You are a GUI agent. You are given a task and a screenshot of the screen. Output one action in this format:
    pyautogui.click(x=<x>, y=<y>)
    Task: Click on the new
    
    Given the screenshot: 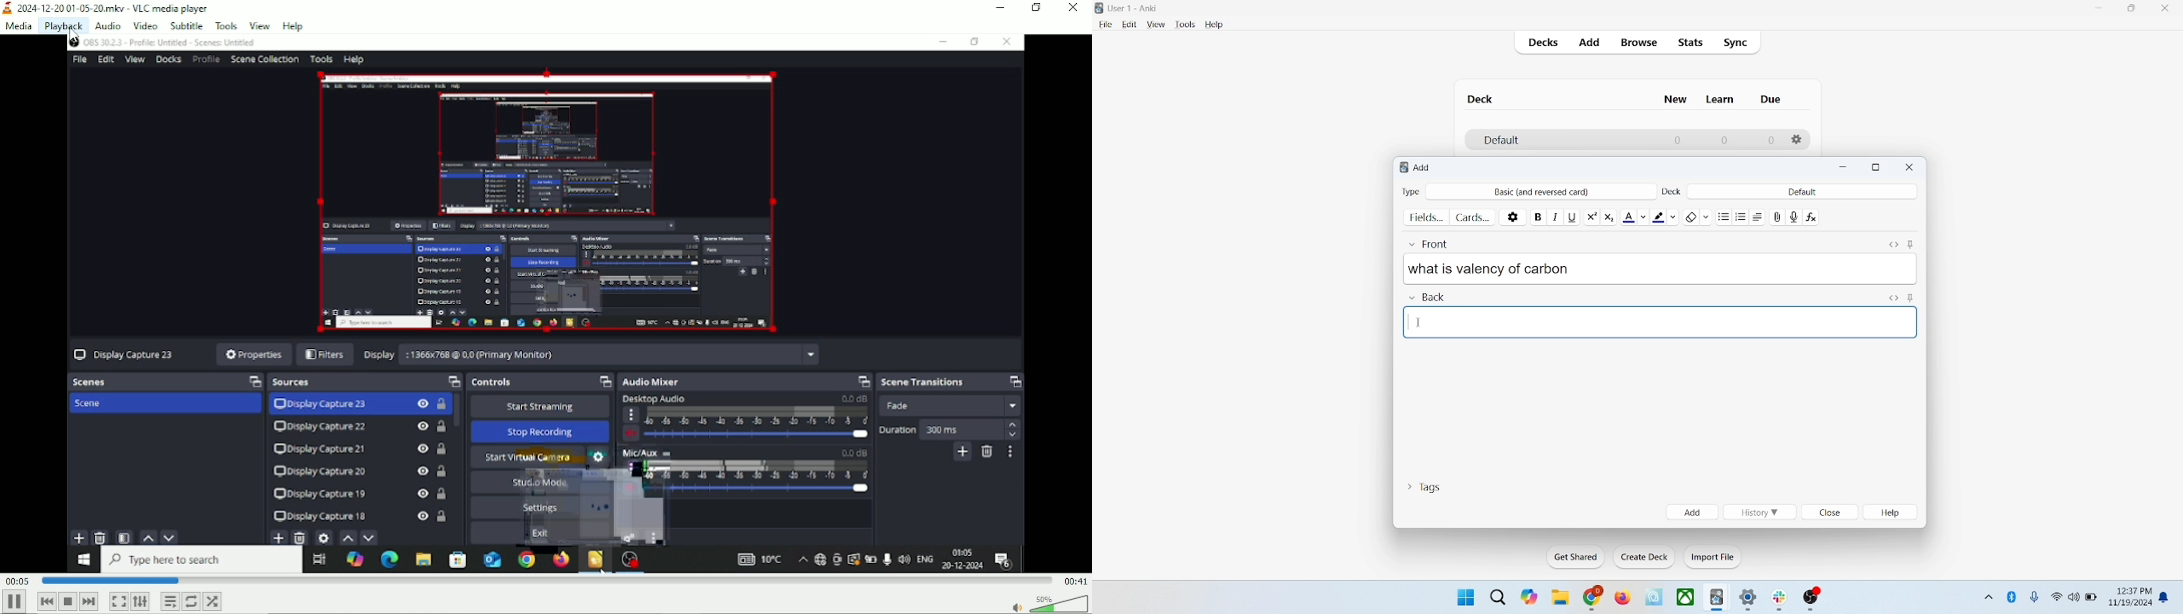 What is the action you would take?
    pyautogui.click(x=1676, y=99)
    